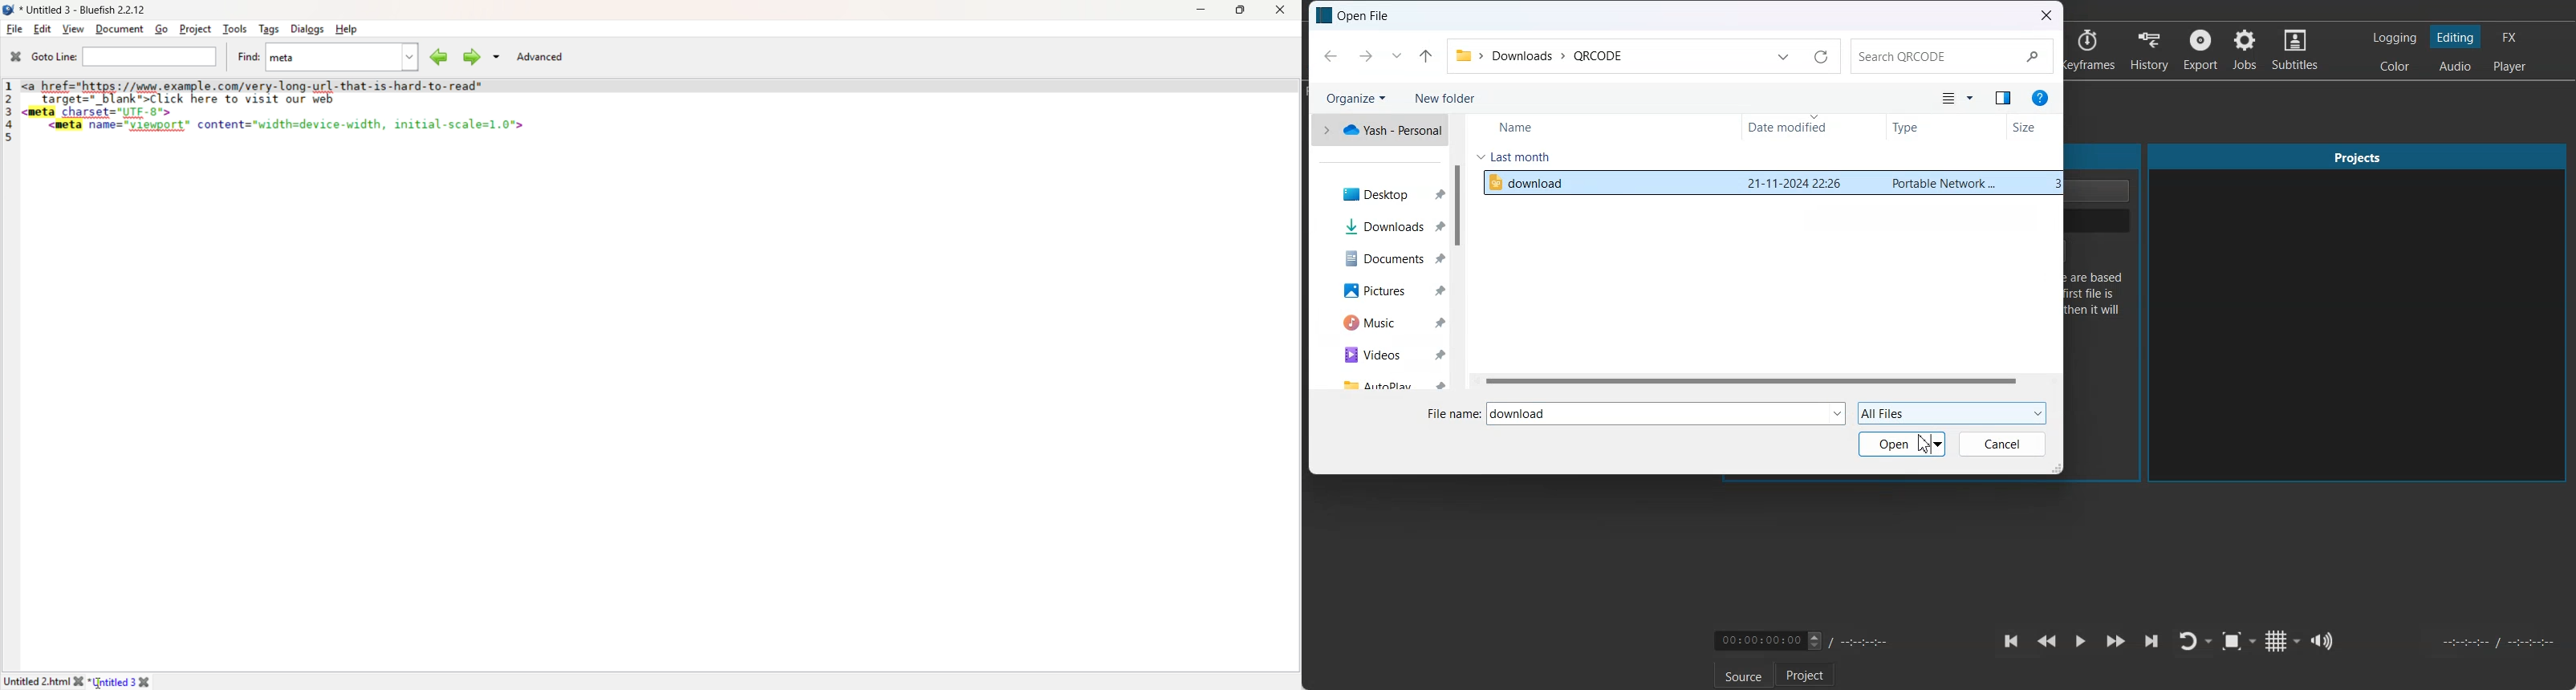  What do you see at coordinates (150, 681) in the screenshot?
I see `close file 2` at bounding box center [150, 681].